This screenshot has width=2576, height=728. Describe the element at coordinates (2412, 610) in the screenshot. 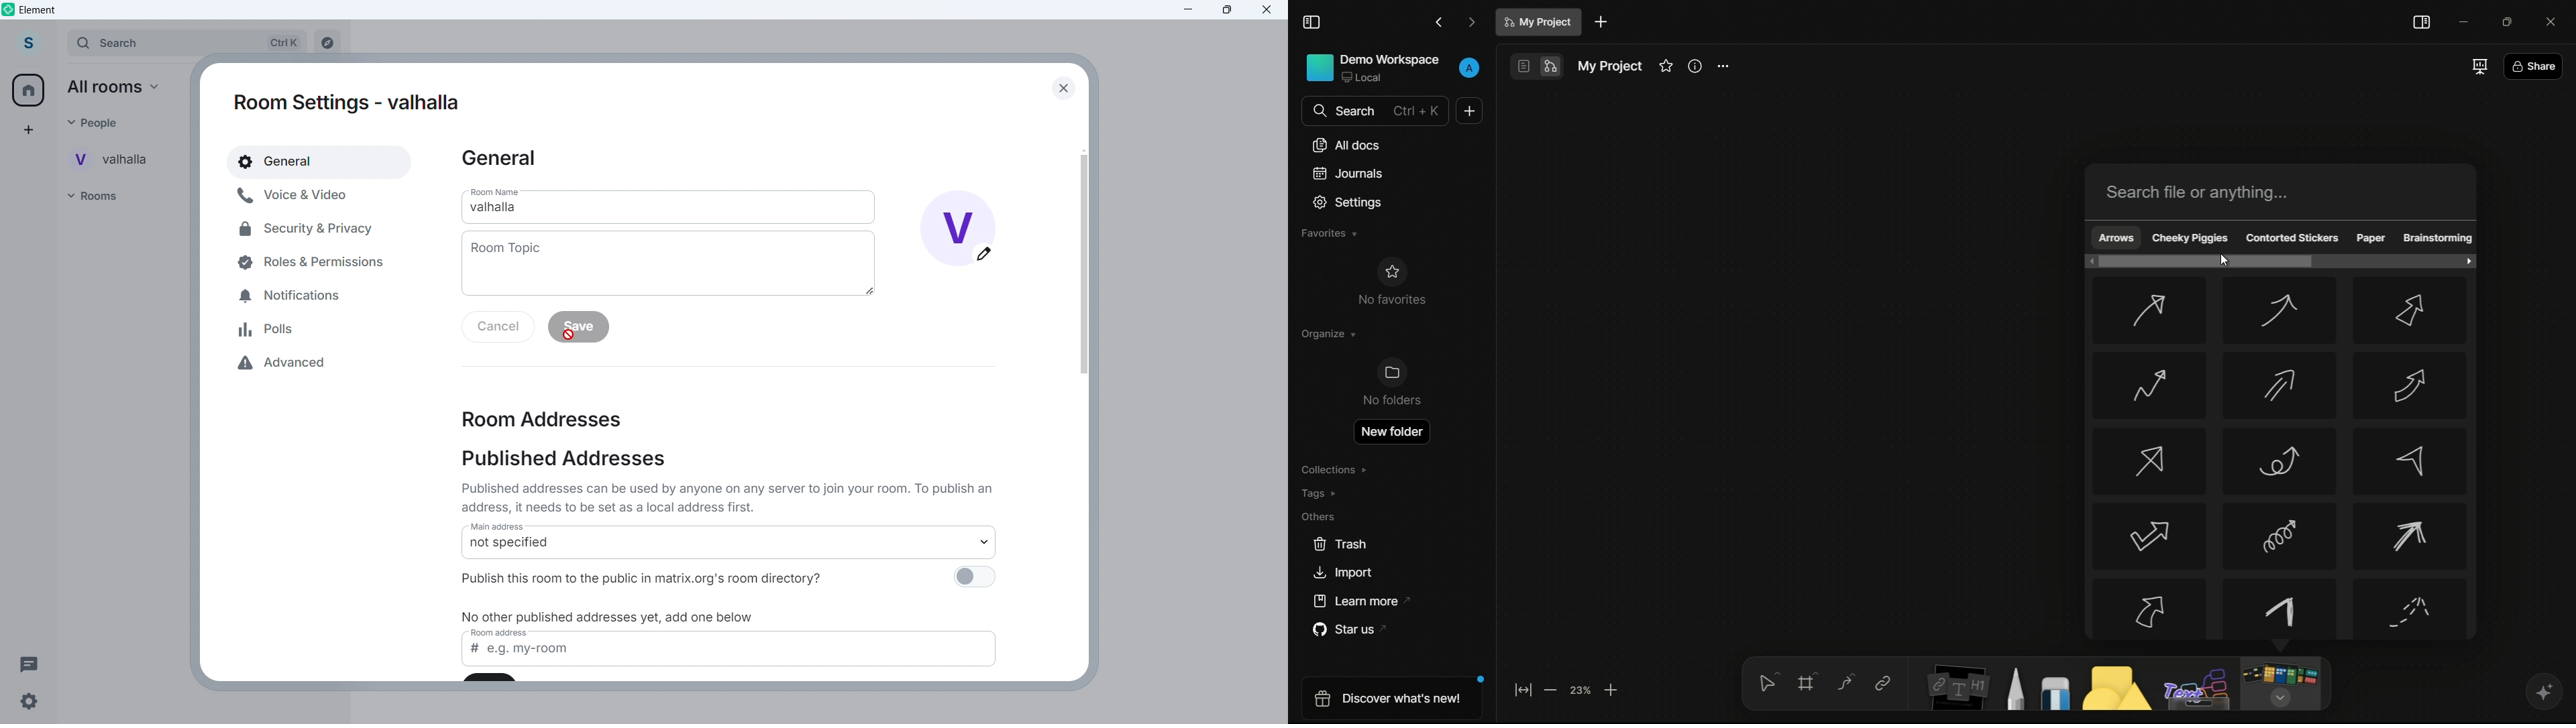

I see `arrow-15` at that location.